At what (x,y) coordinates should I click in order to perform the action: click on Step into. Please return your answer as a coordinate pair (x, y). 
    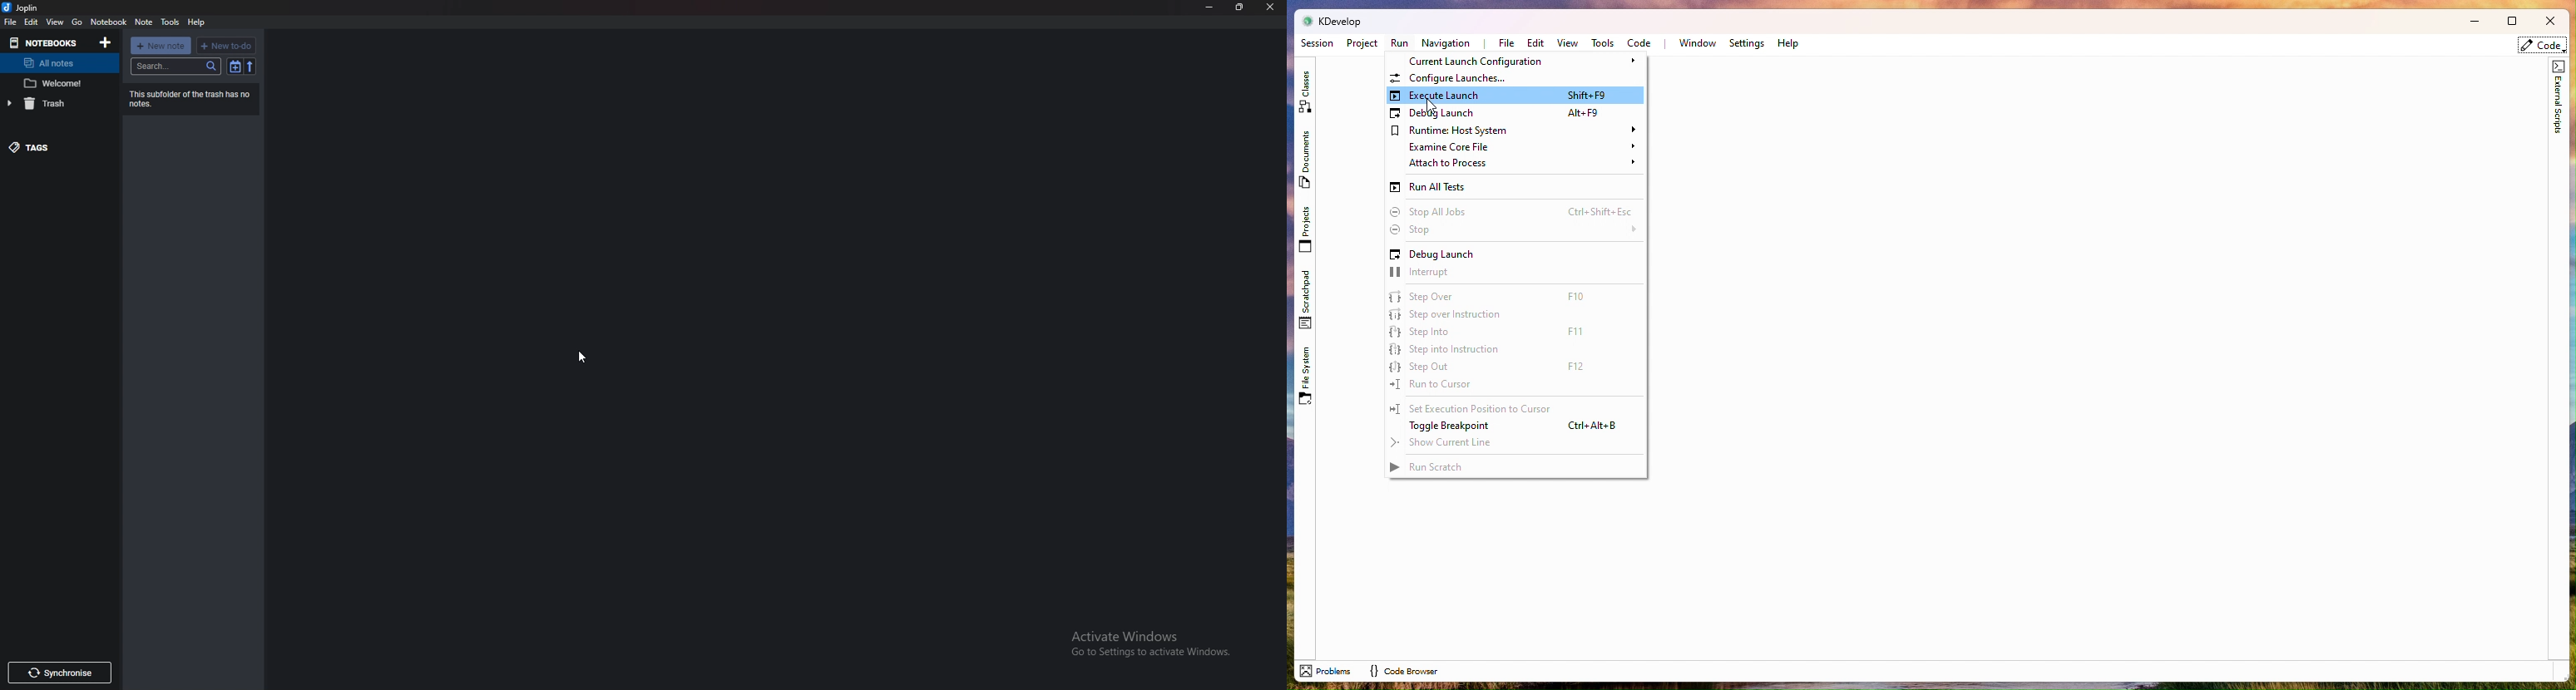
    Looking at the image, I should click on (1494, 331).